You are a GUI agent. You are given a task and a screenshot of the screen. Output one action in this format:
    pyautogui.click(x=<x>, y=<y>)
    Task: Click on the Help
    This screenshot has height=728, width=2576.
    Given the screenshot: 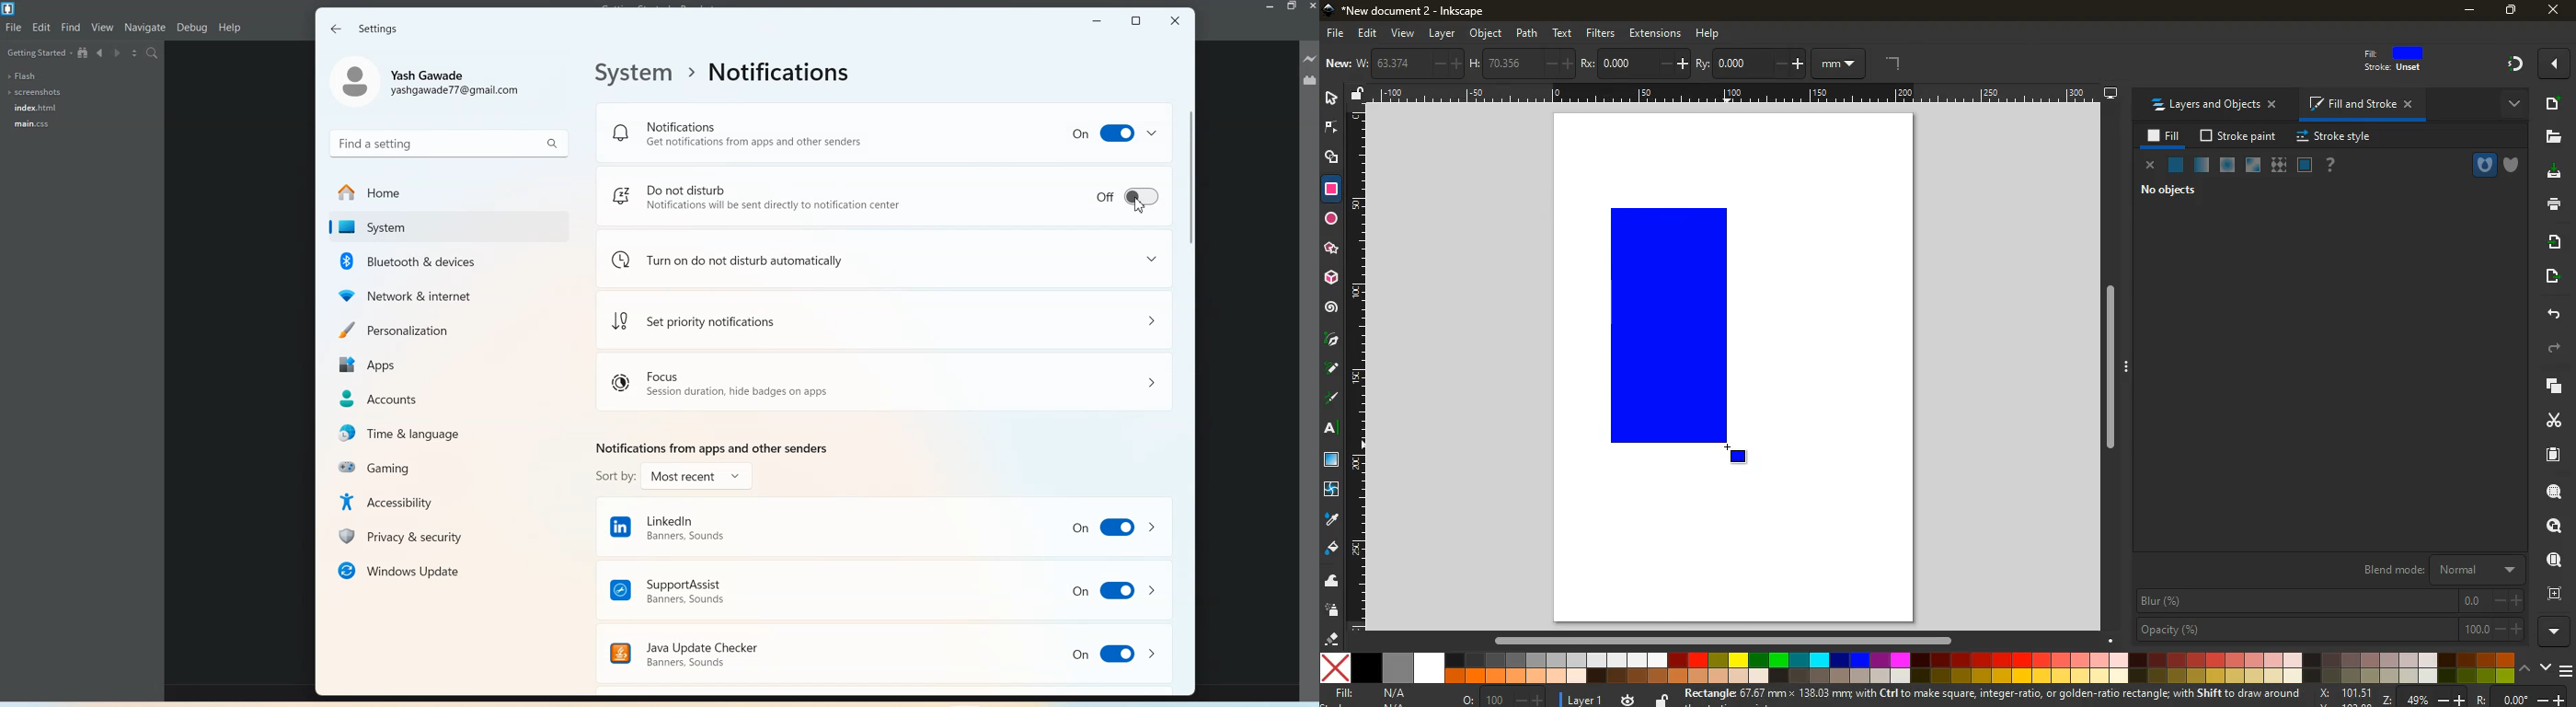 What is the action you would take?
    pyautogui.click(x=231, y=28)
    